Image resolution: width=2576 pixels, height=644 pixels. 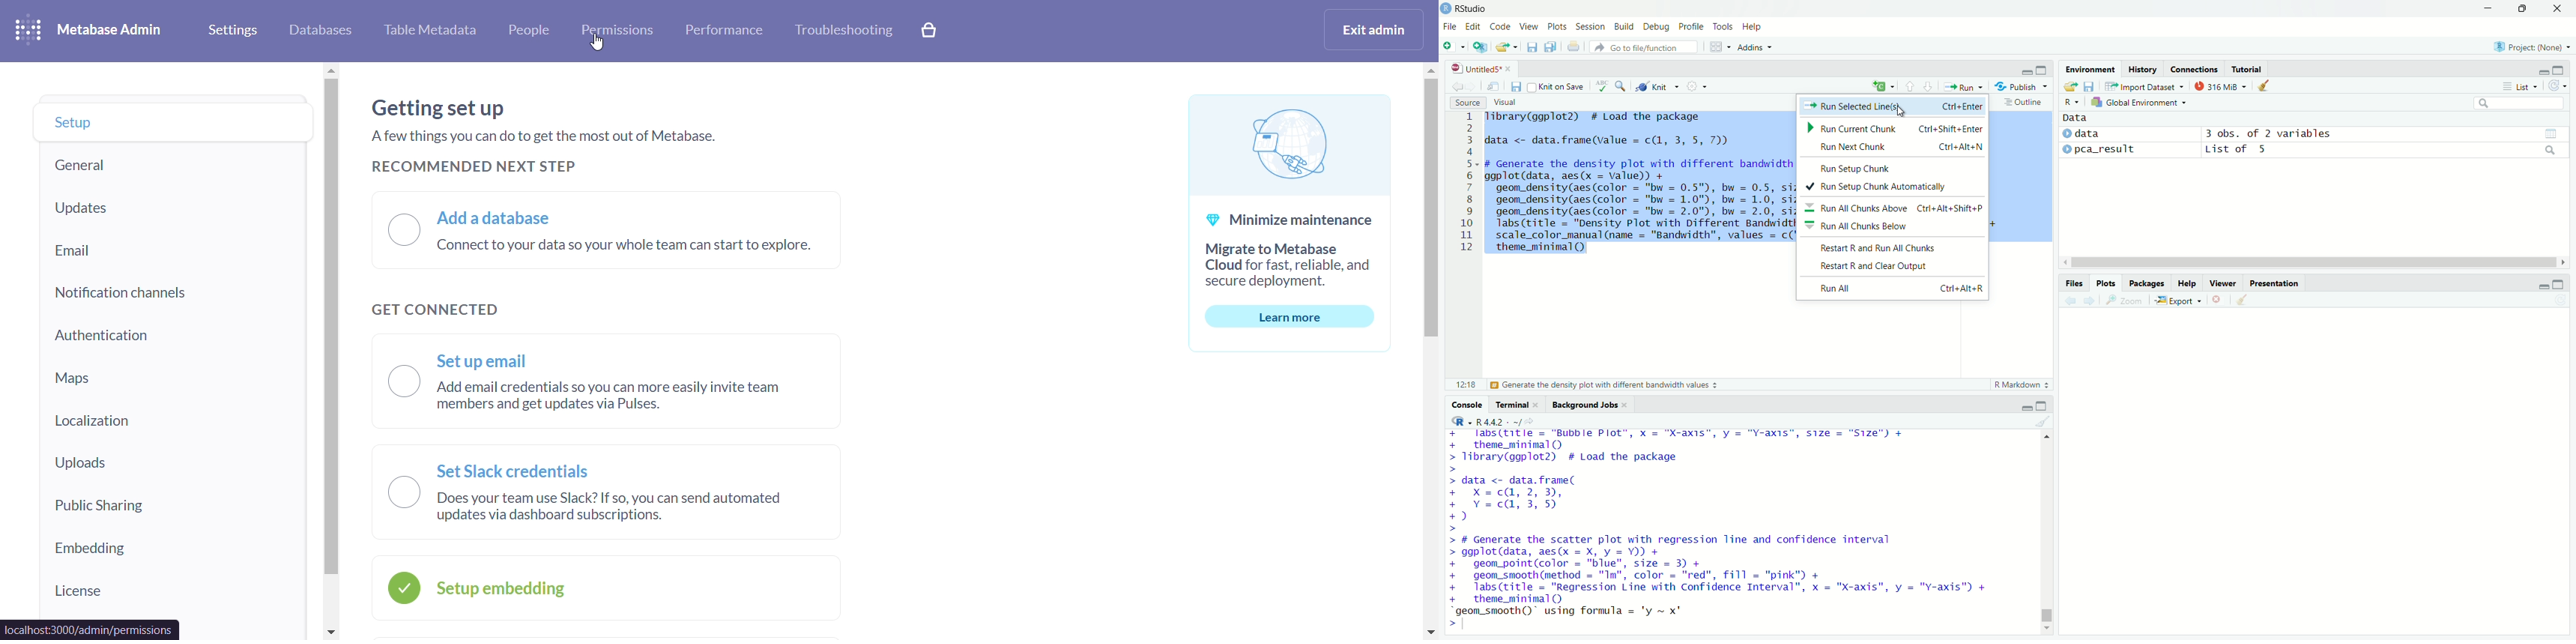 I want to click on Run, so click(x=1963, y=86).